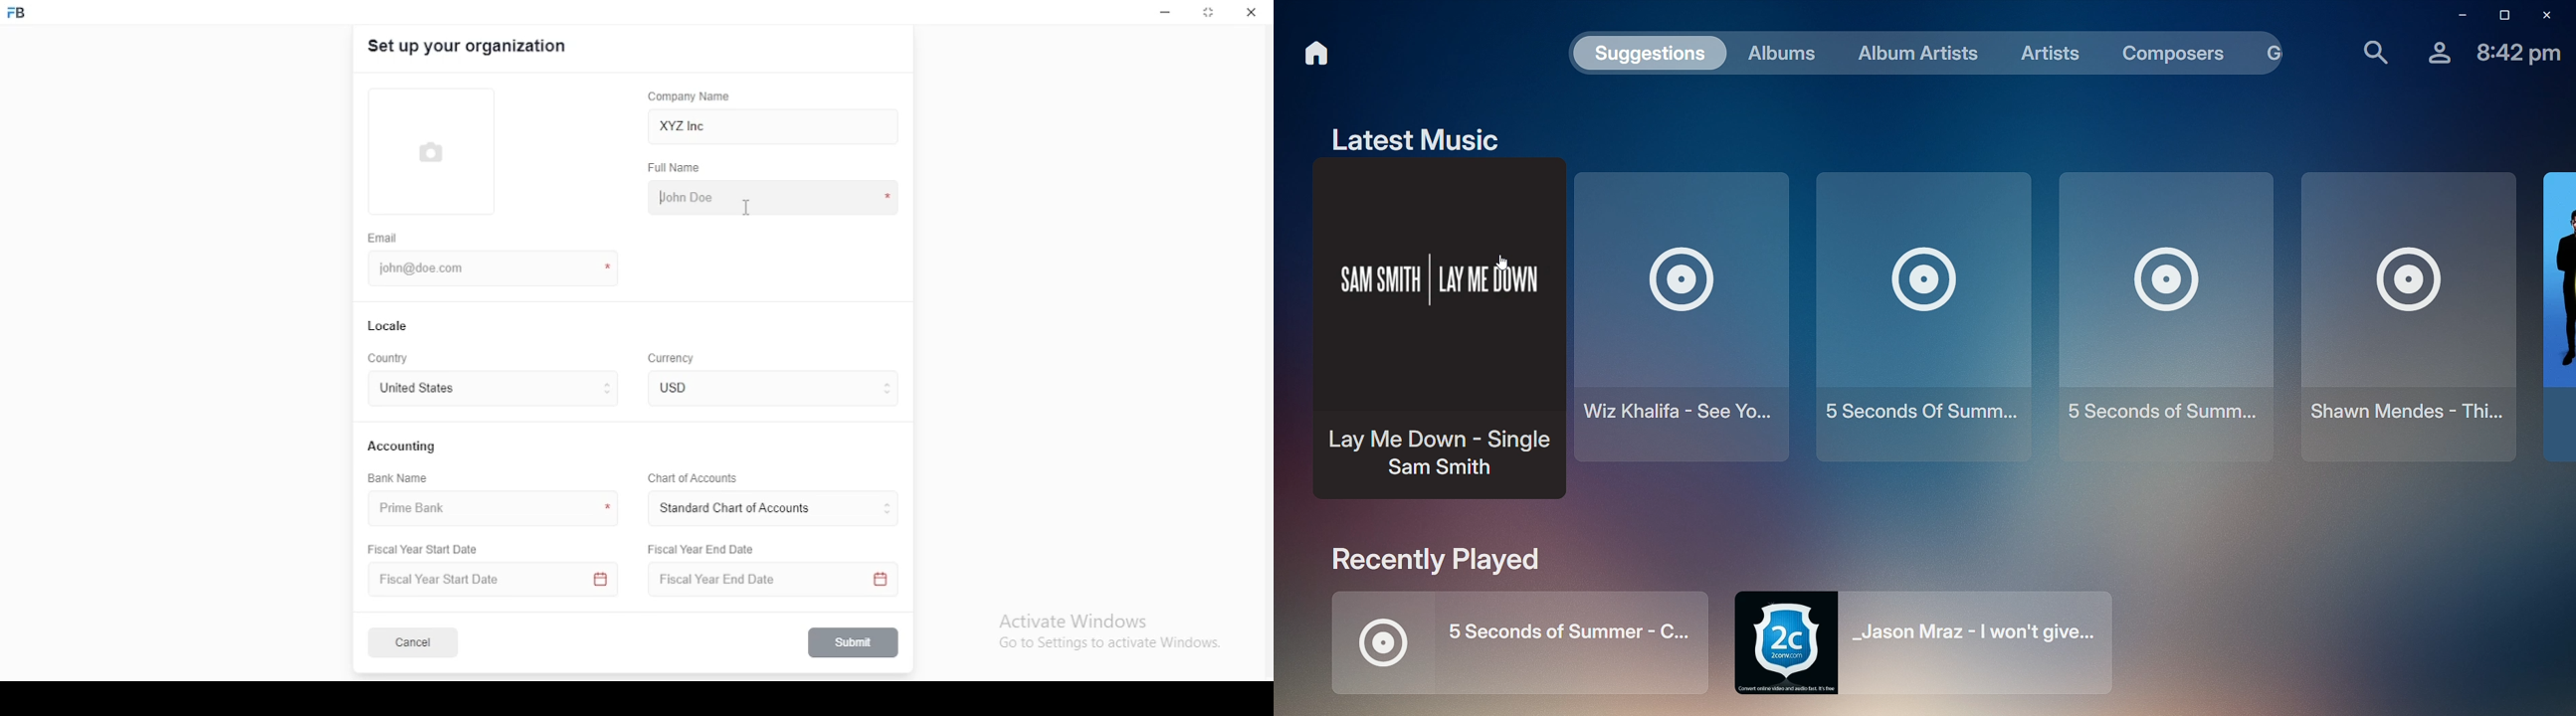 Image resolution: width=2576 pixels, height=728 pixels. What do you see at coordinates (680, 168) in the screenshot?
I see `full name` at bounding box center [680, 168].